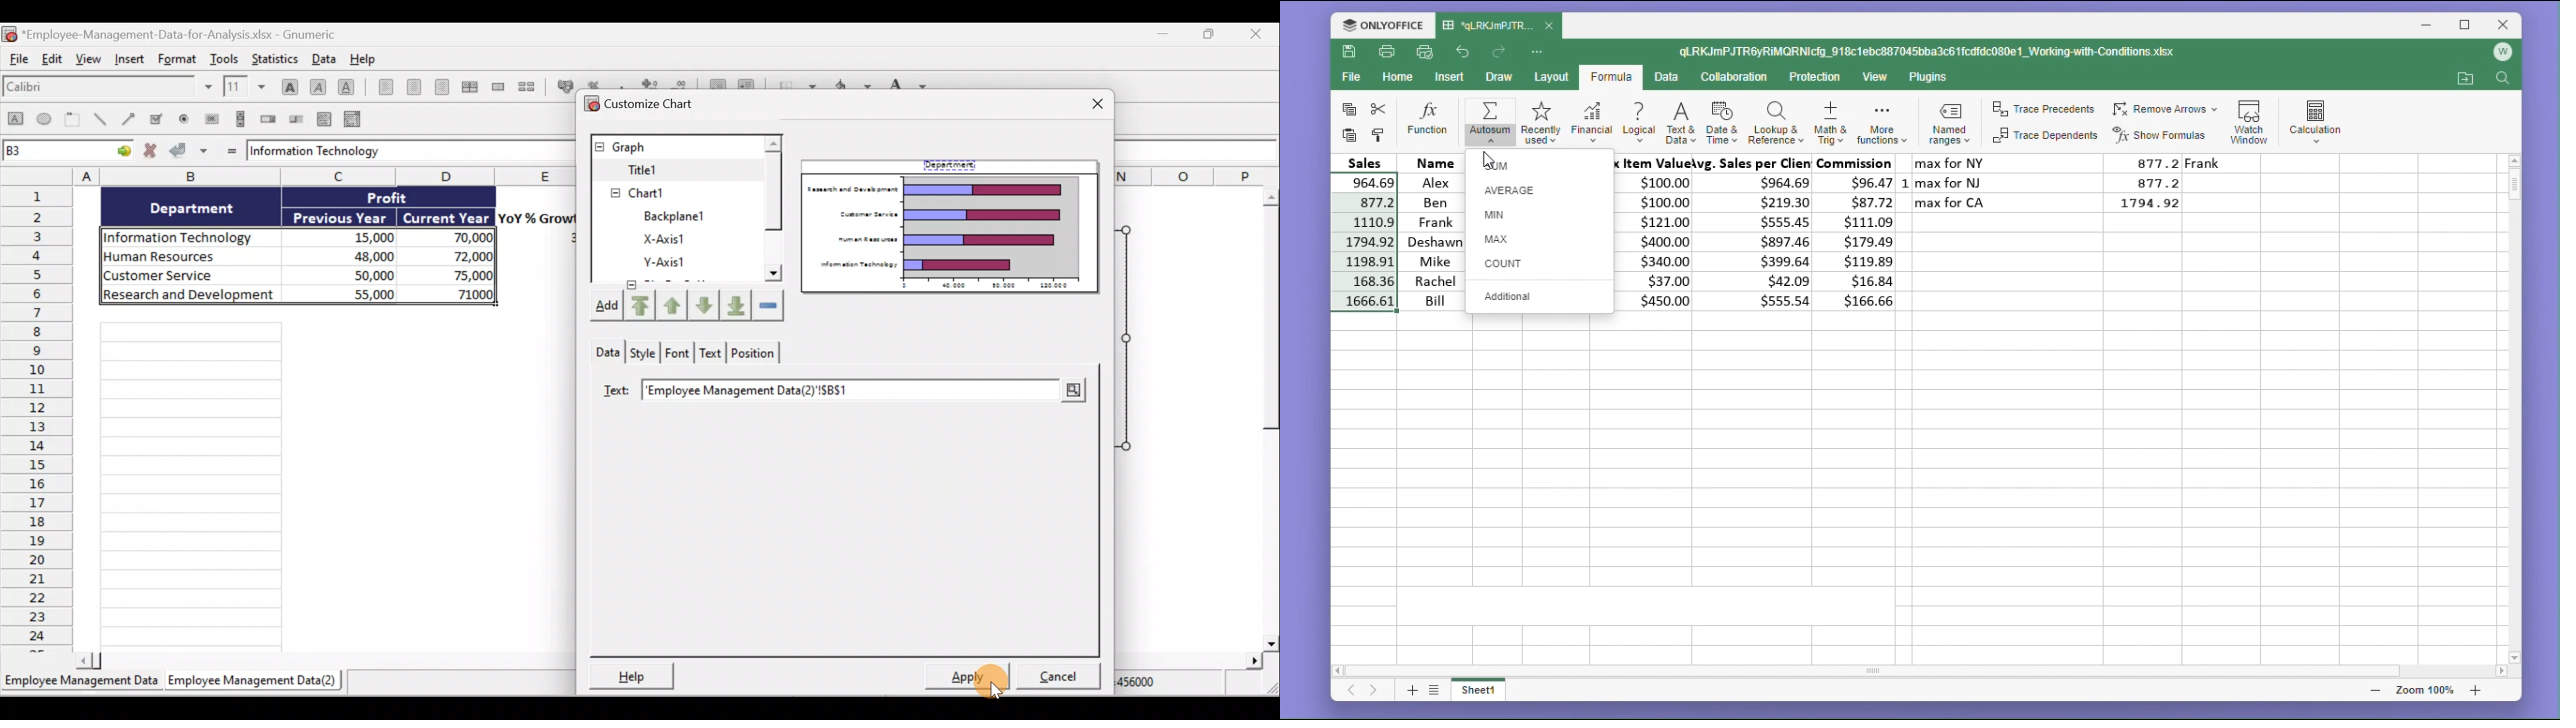  Describe the element at coordinates (837, 391) in the screenshot. I see `cell reference input` at that location.